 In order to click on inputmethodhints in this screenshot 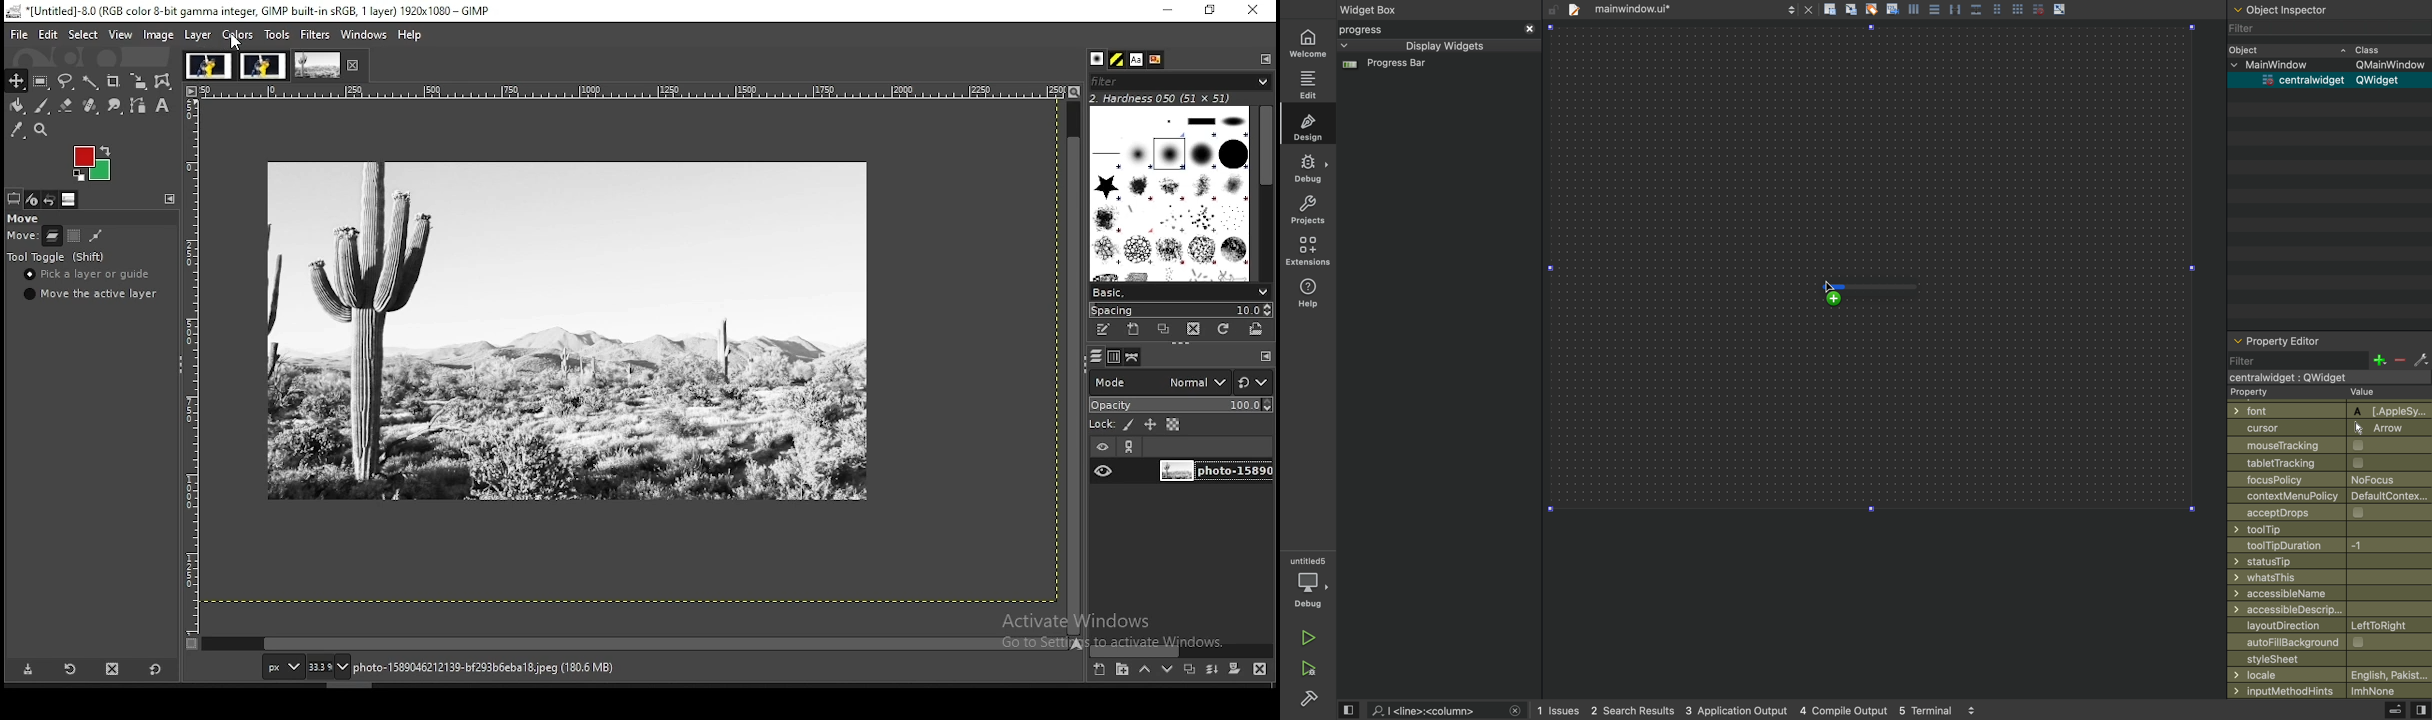, I will do `click(2328, 690)`.